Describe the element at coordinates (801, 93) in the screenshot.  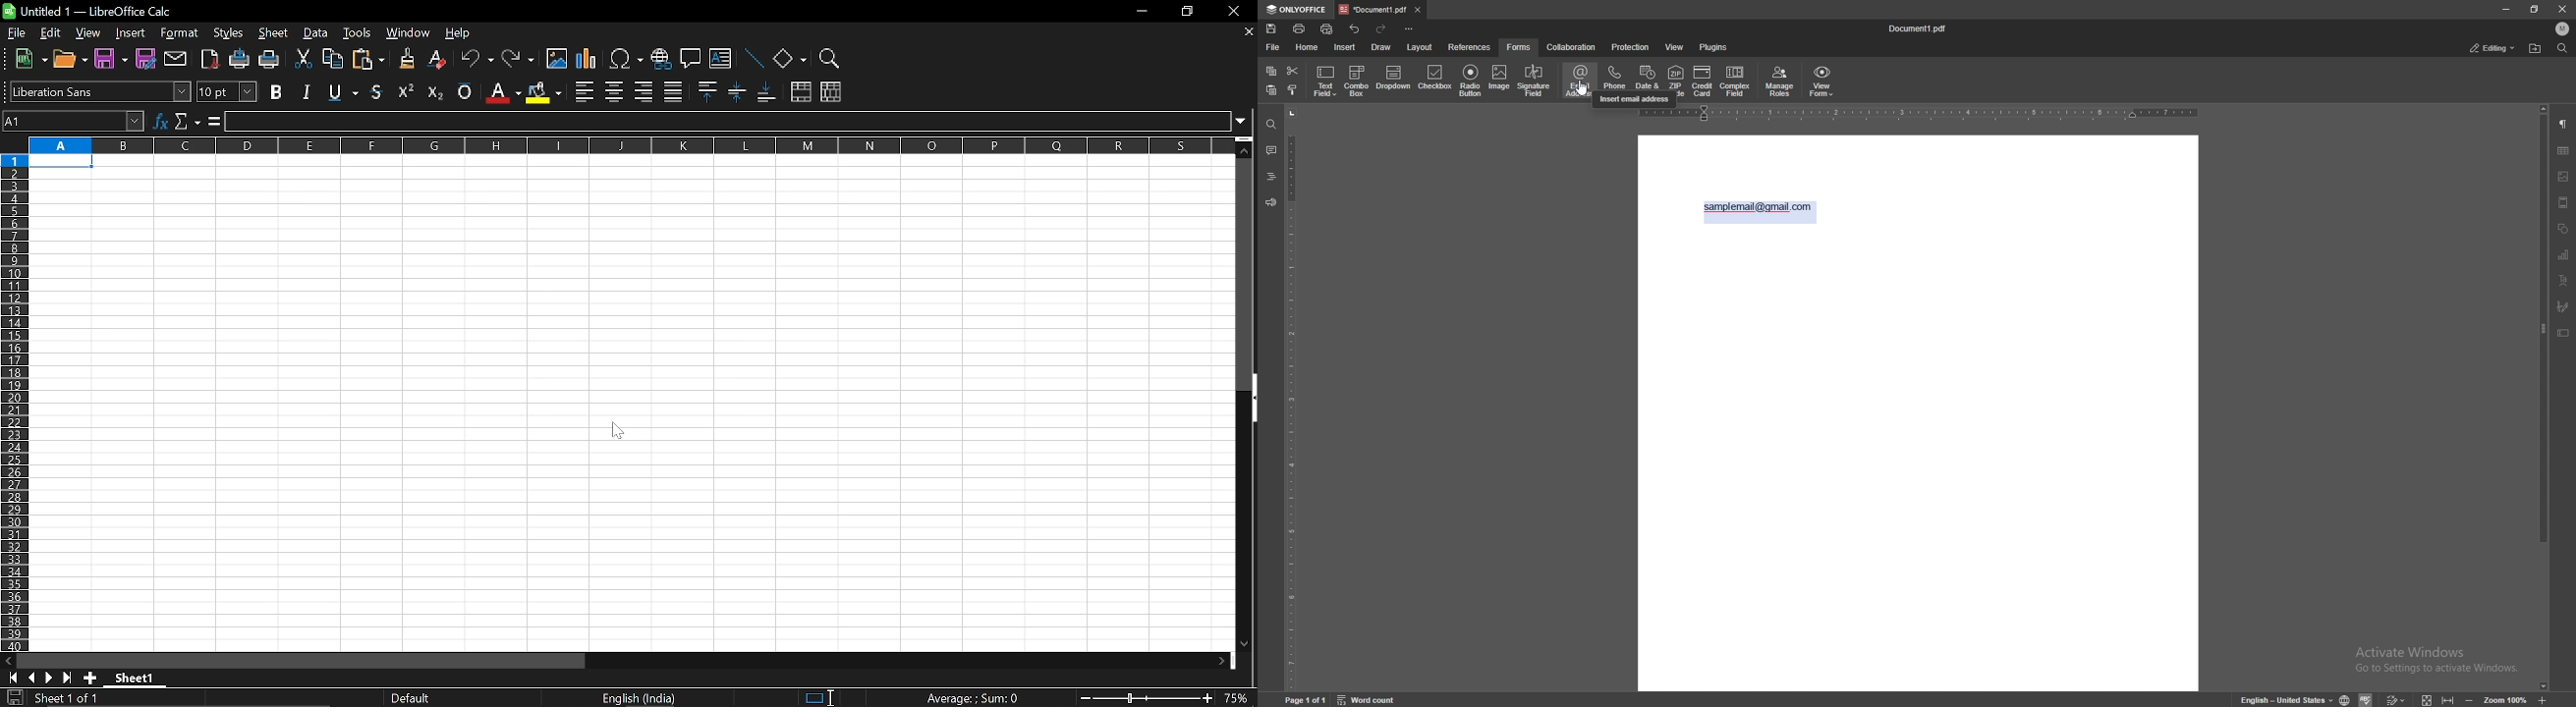
I see `merge cells` at that location.